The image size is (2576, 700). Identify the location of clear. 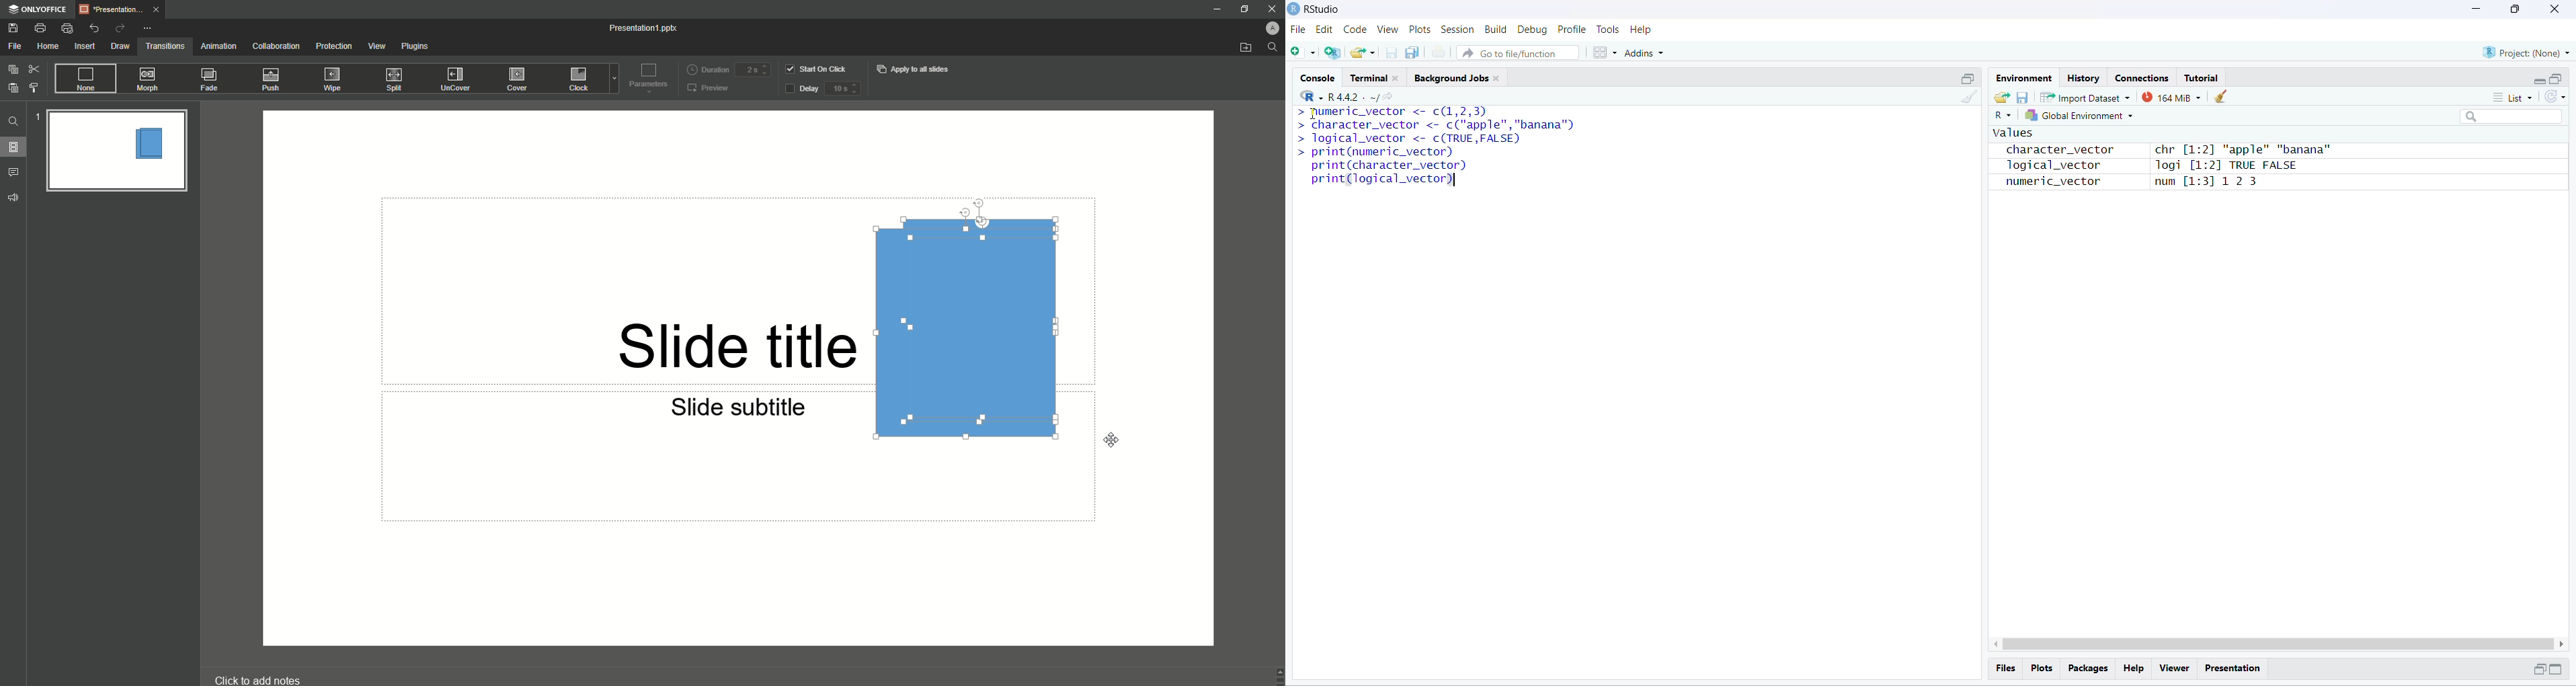
(2222, 96).